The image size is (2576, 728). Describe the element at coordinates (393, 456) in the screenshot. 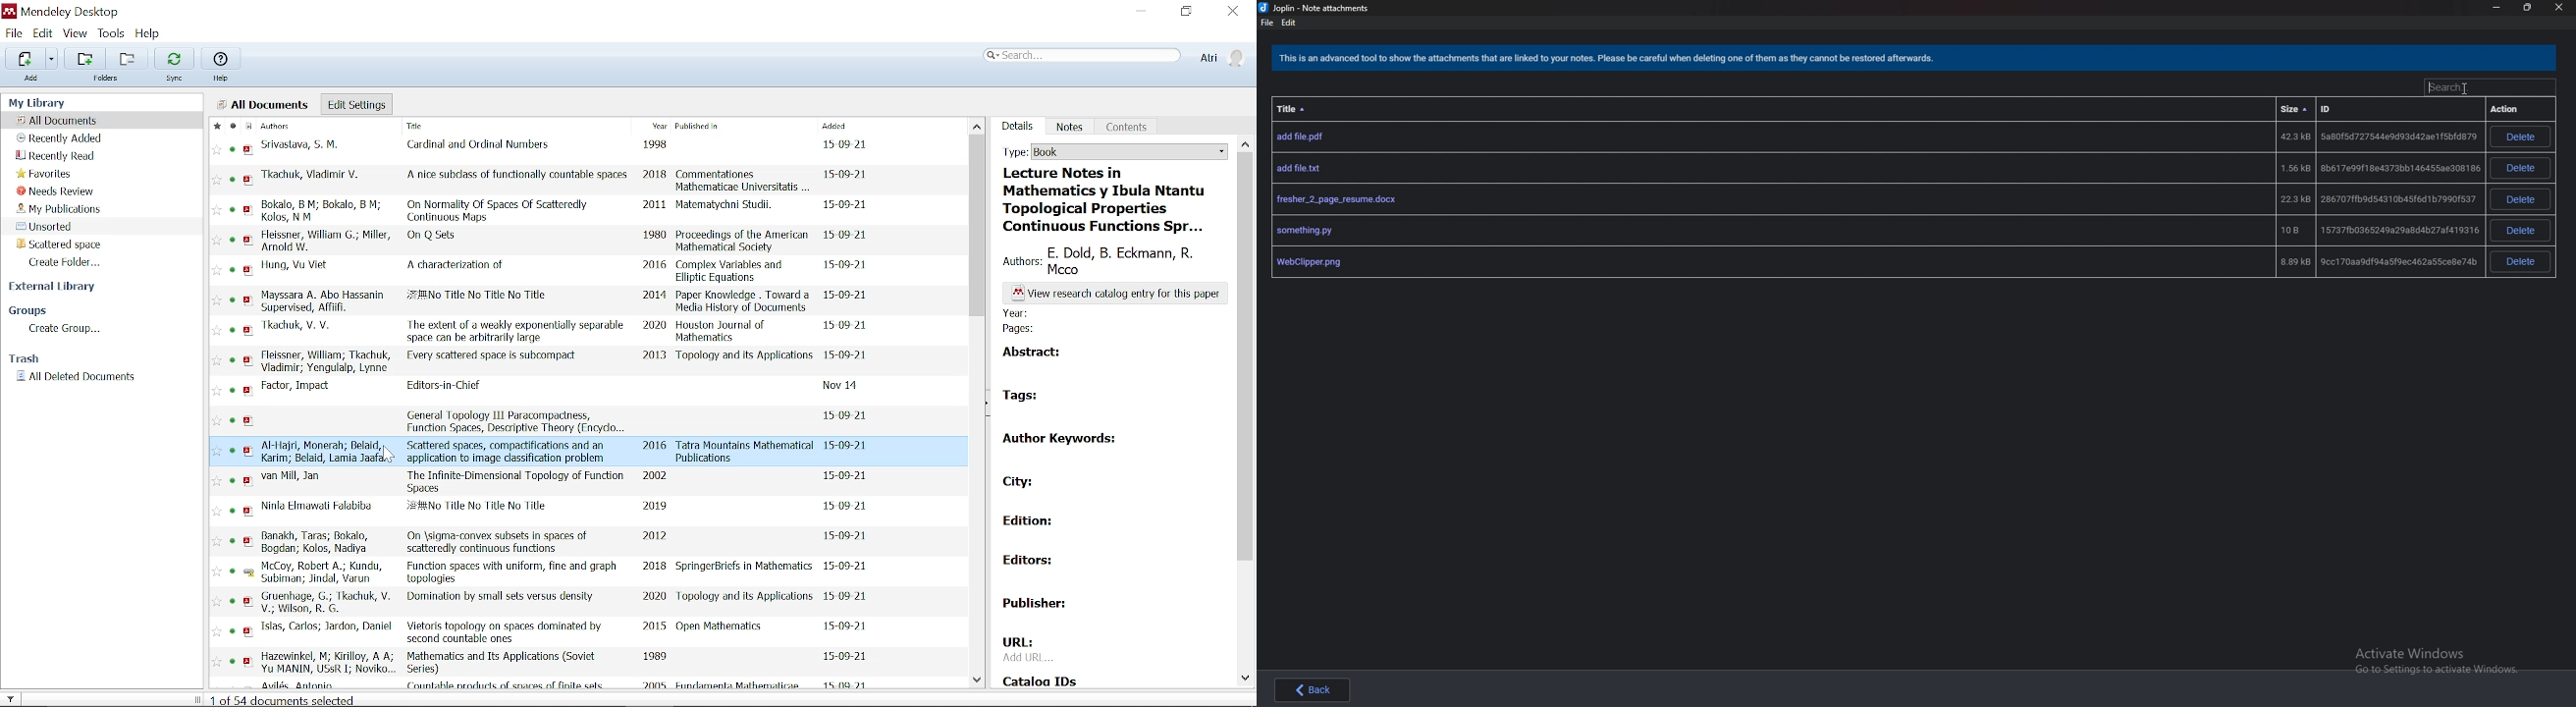

I see `cursor` at that location.